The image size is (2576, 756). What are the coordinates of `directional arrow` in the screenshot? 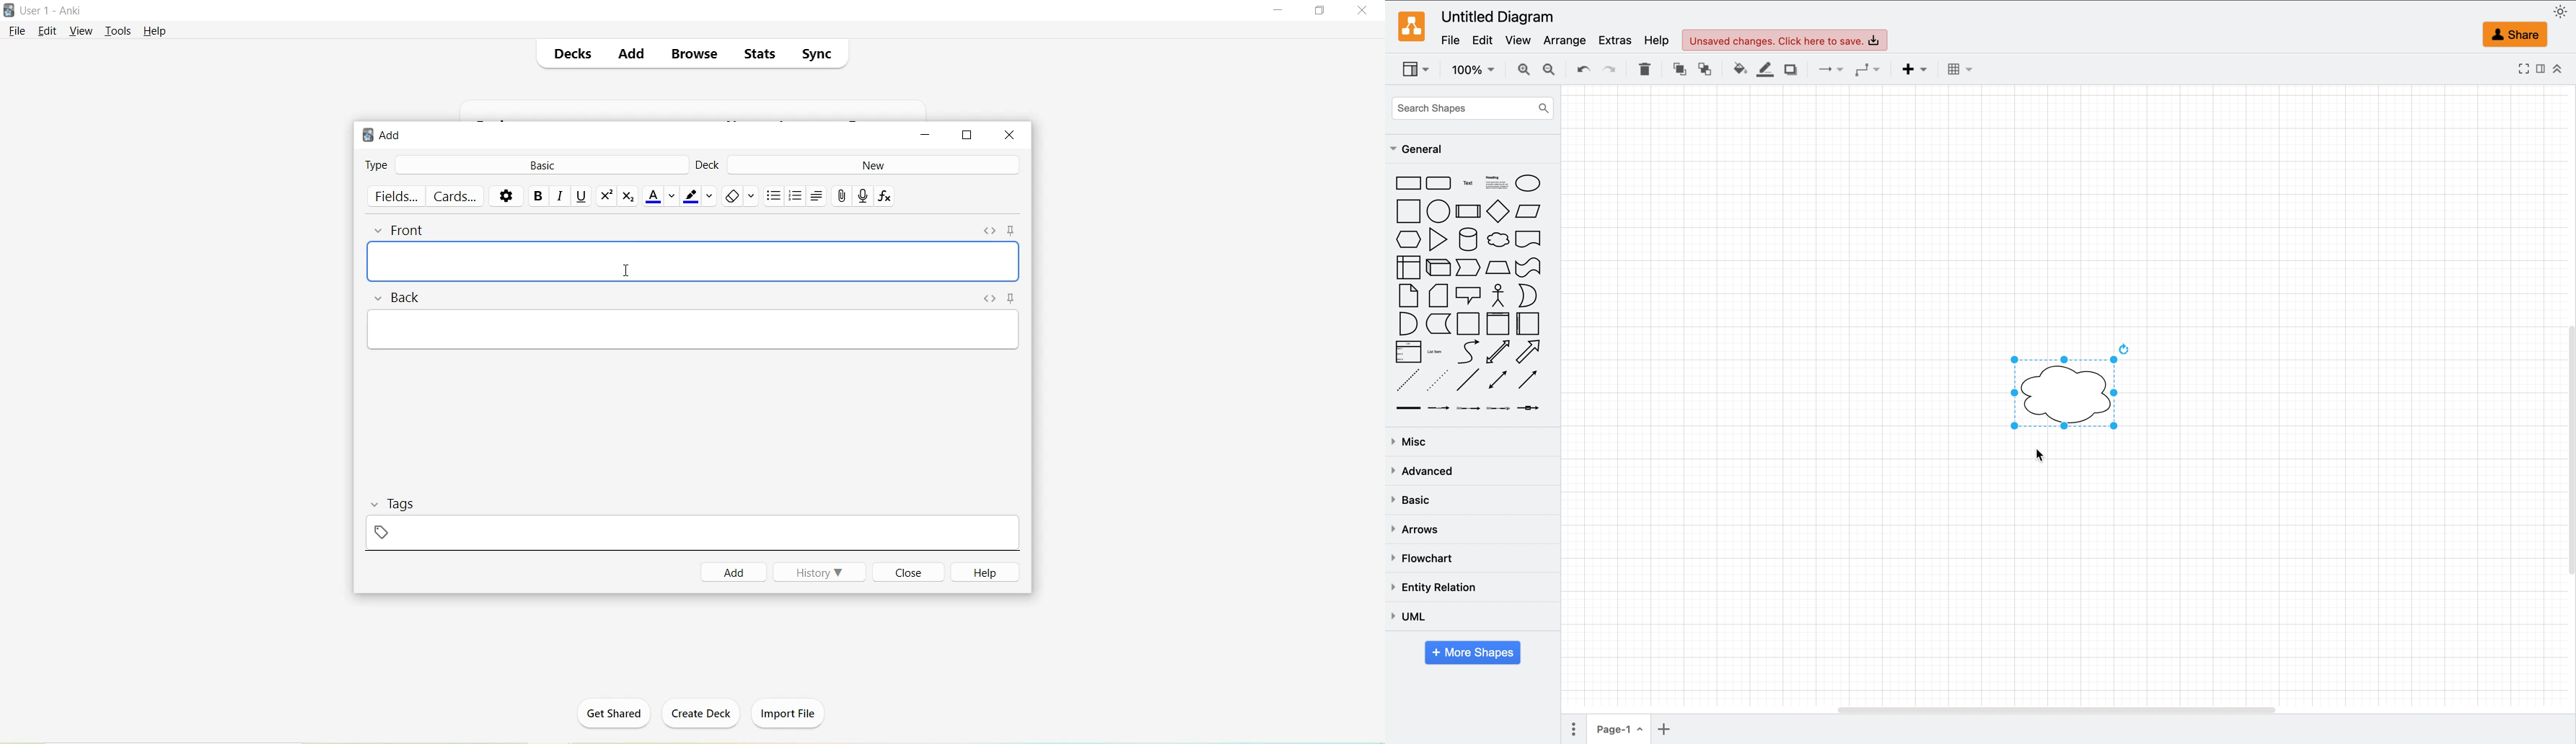 It's located at (1535, 352).